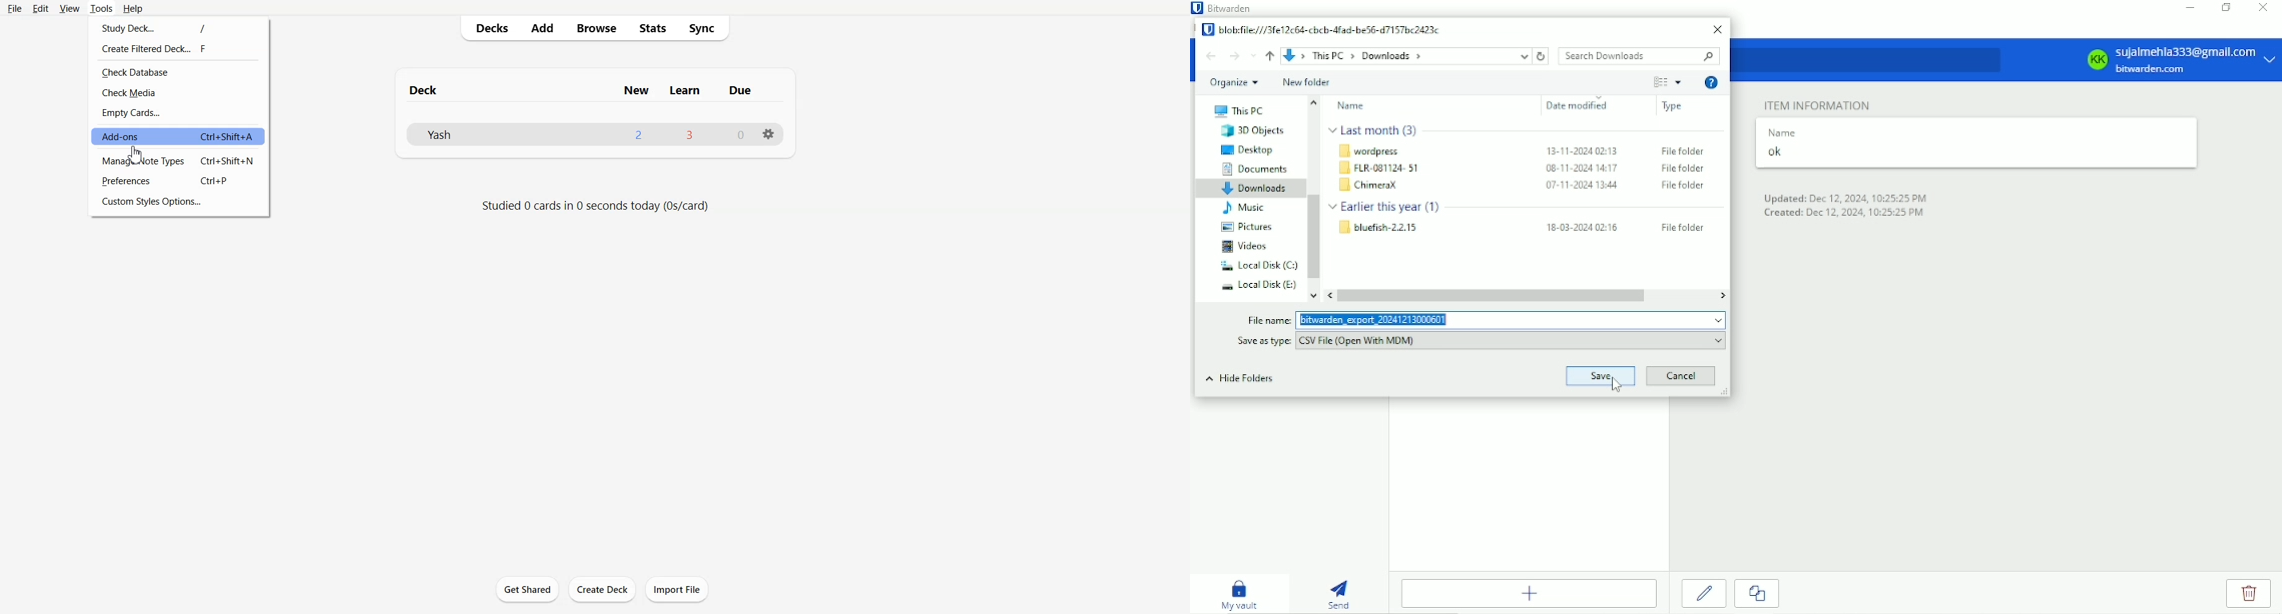  I want to click on Study Deck, so click(179, 27).